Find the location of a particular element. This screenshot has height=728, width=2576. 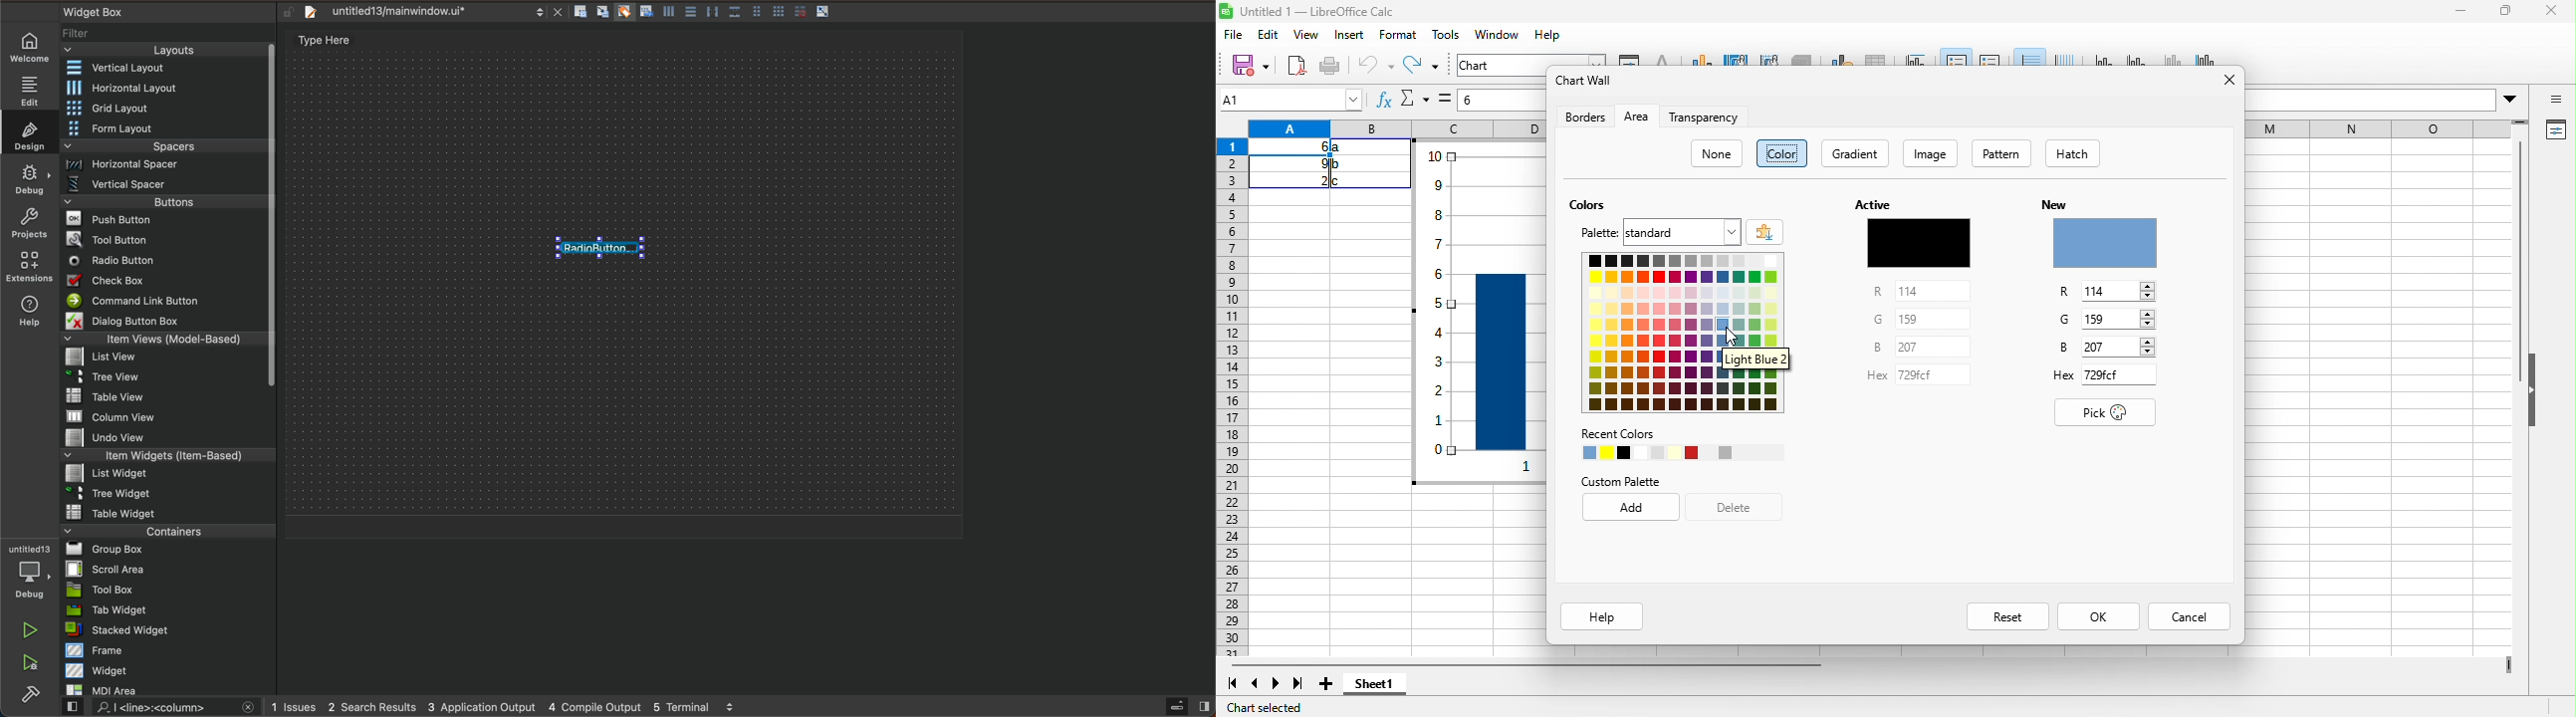

logs is located at coordinates (518, 706).